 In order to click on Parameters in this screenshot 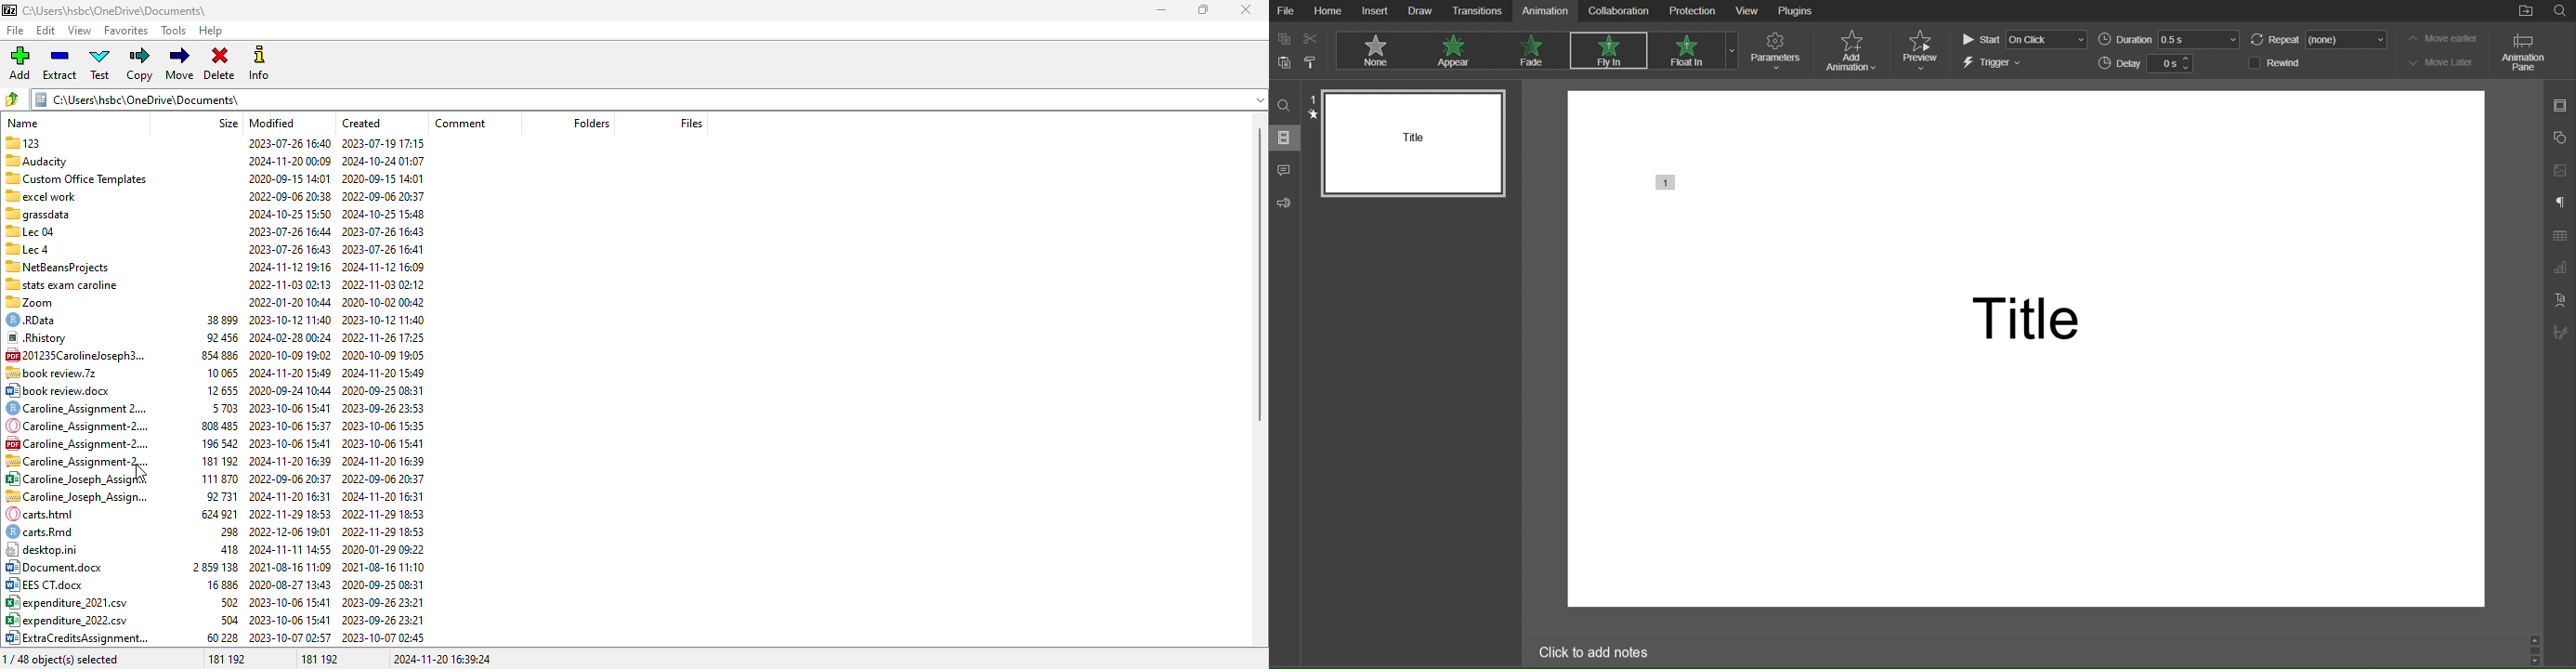, I will do `click(1778, 52)`.